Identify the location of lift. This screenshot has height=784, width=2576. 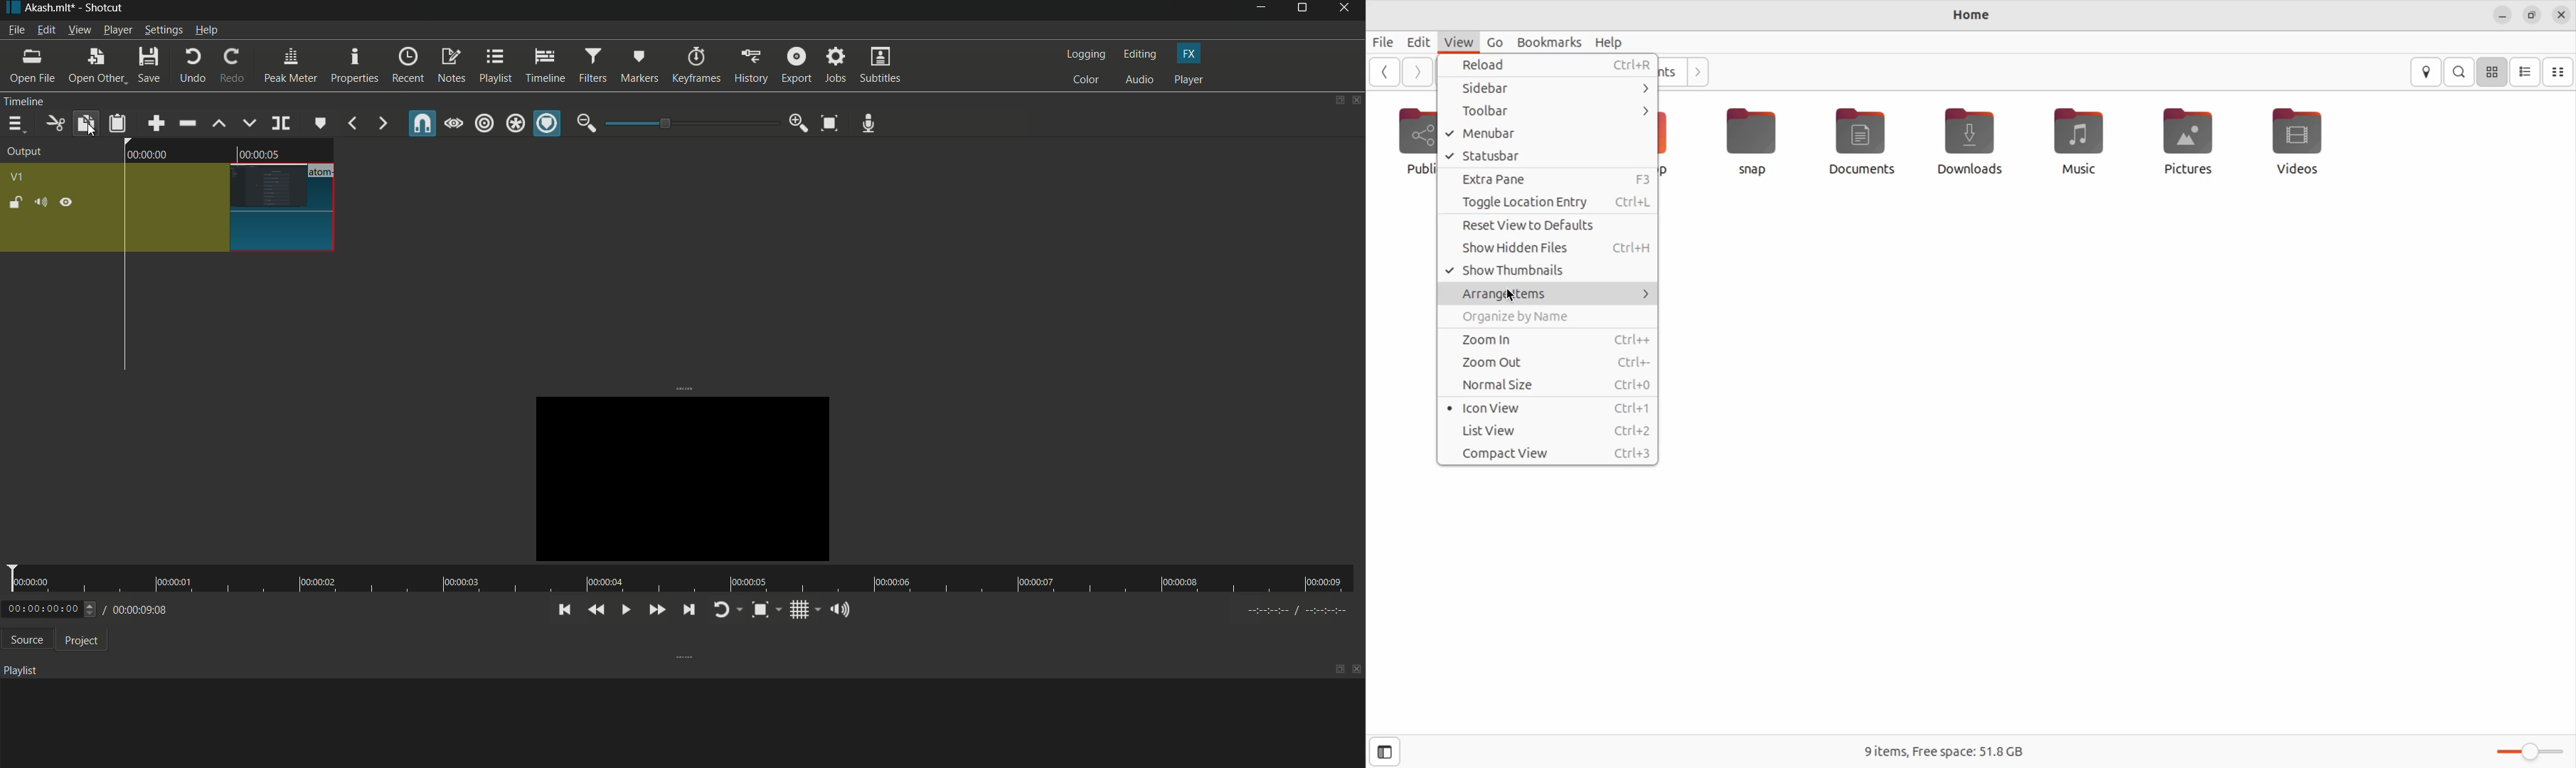
(220, 124).